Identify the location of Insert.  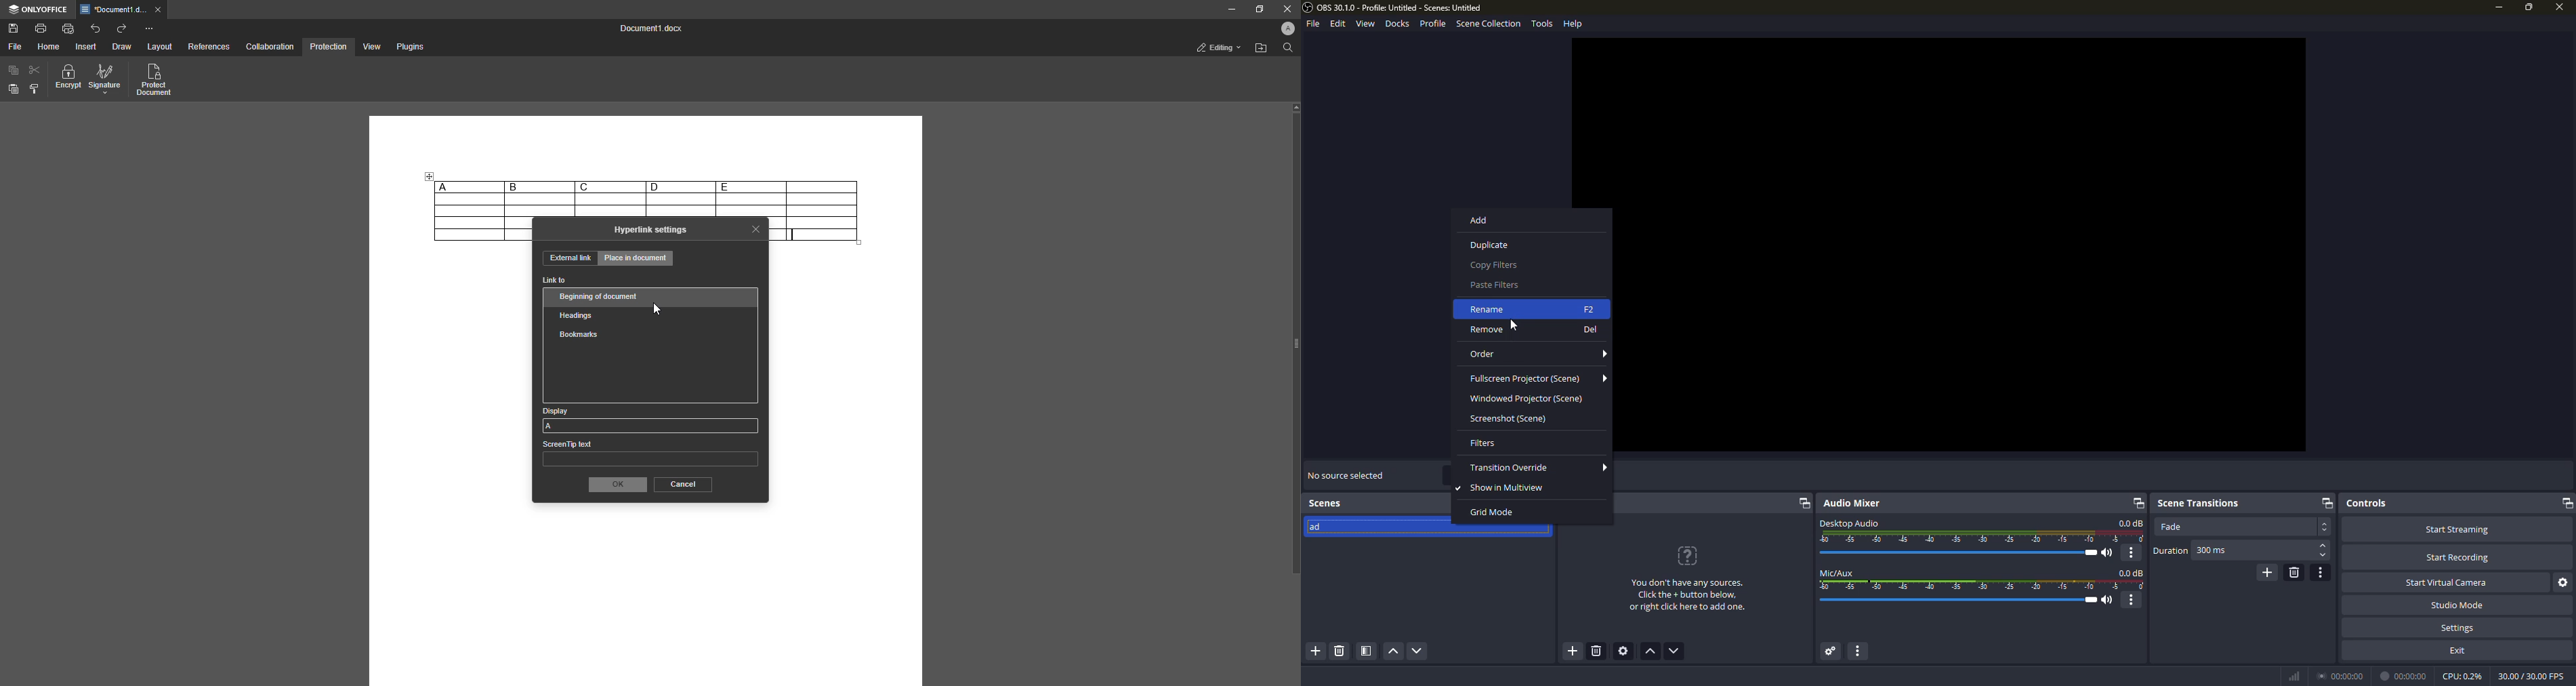
(87, 47).